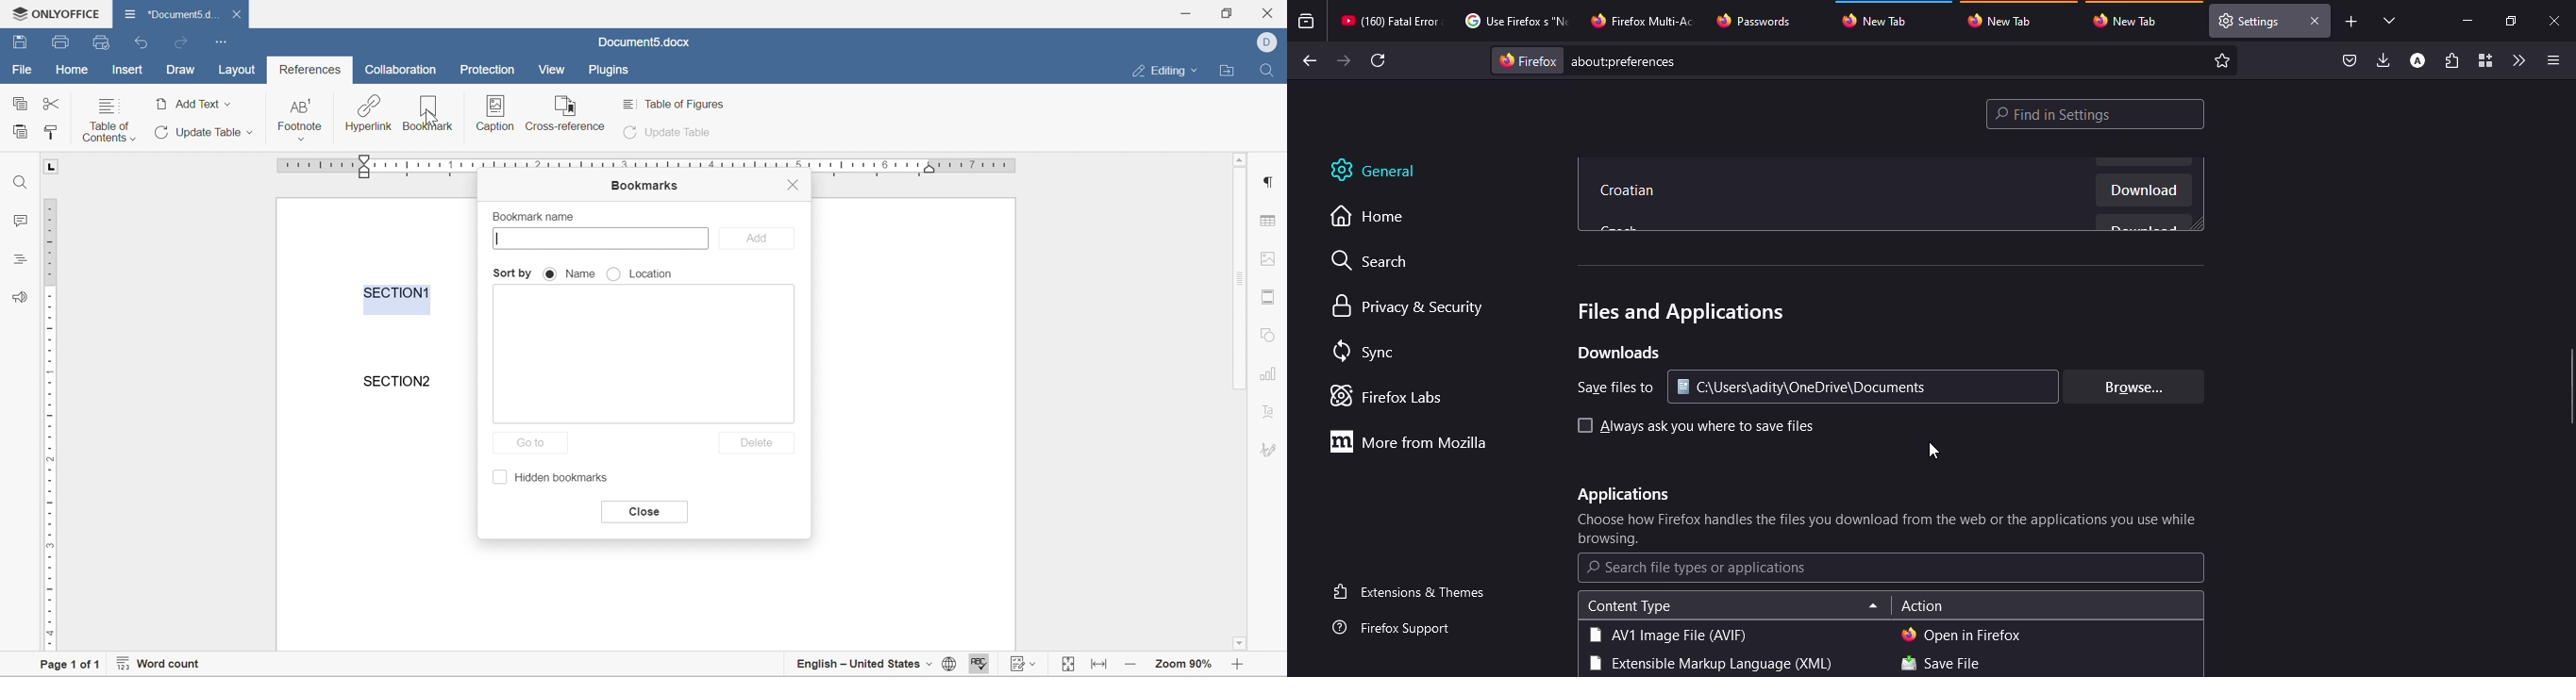 The height and width of the screenshot is (700, 2576). I want to click on document5.docx, so click(643, 42).